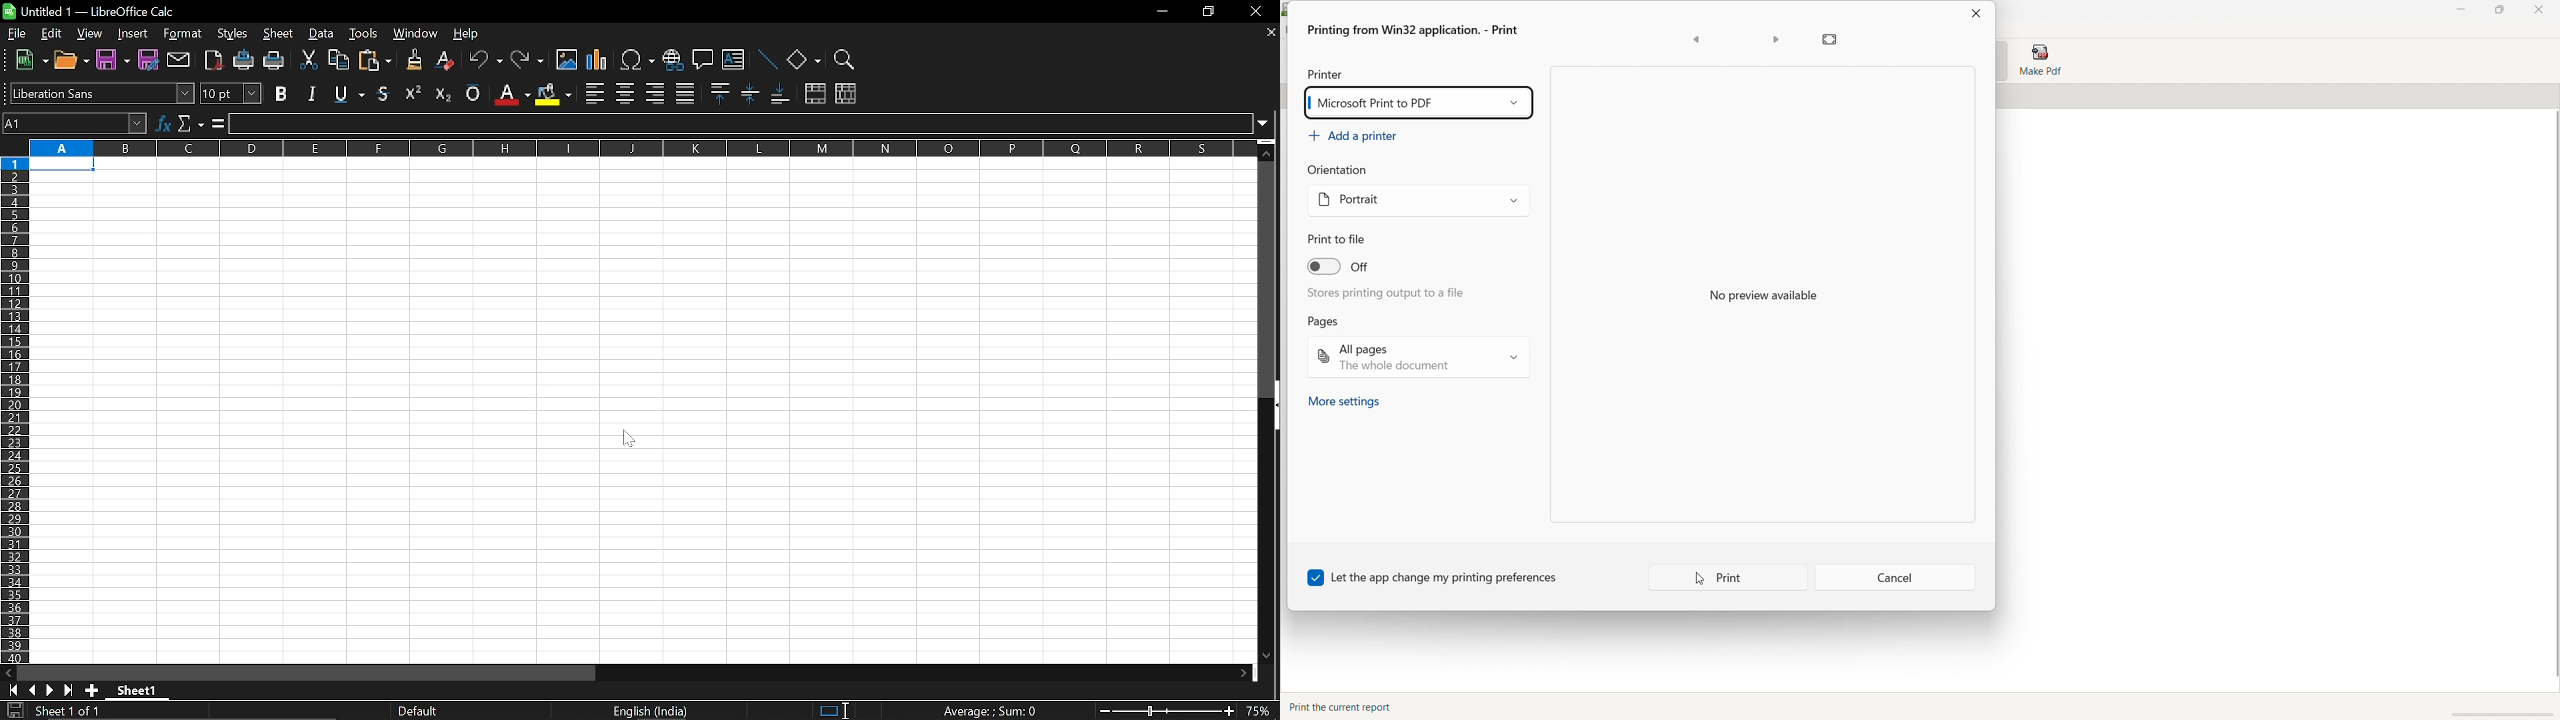  What do you see at coordinates (1775, 39) in the screenshot?
I see `next` at bounding box center [1775, 39].